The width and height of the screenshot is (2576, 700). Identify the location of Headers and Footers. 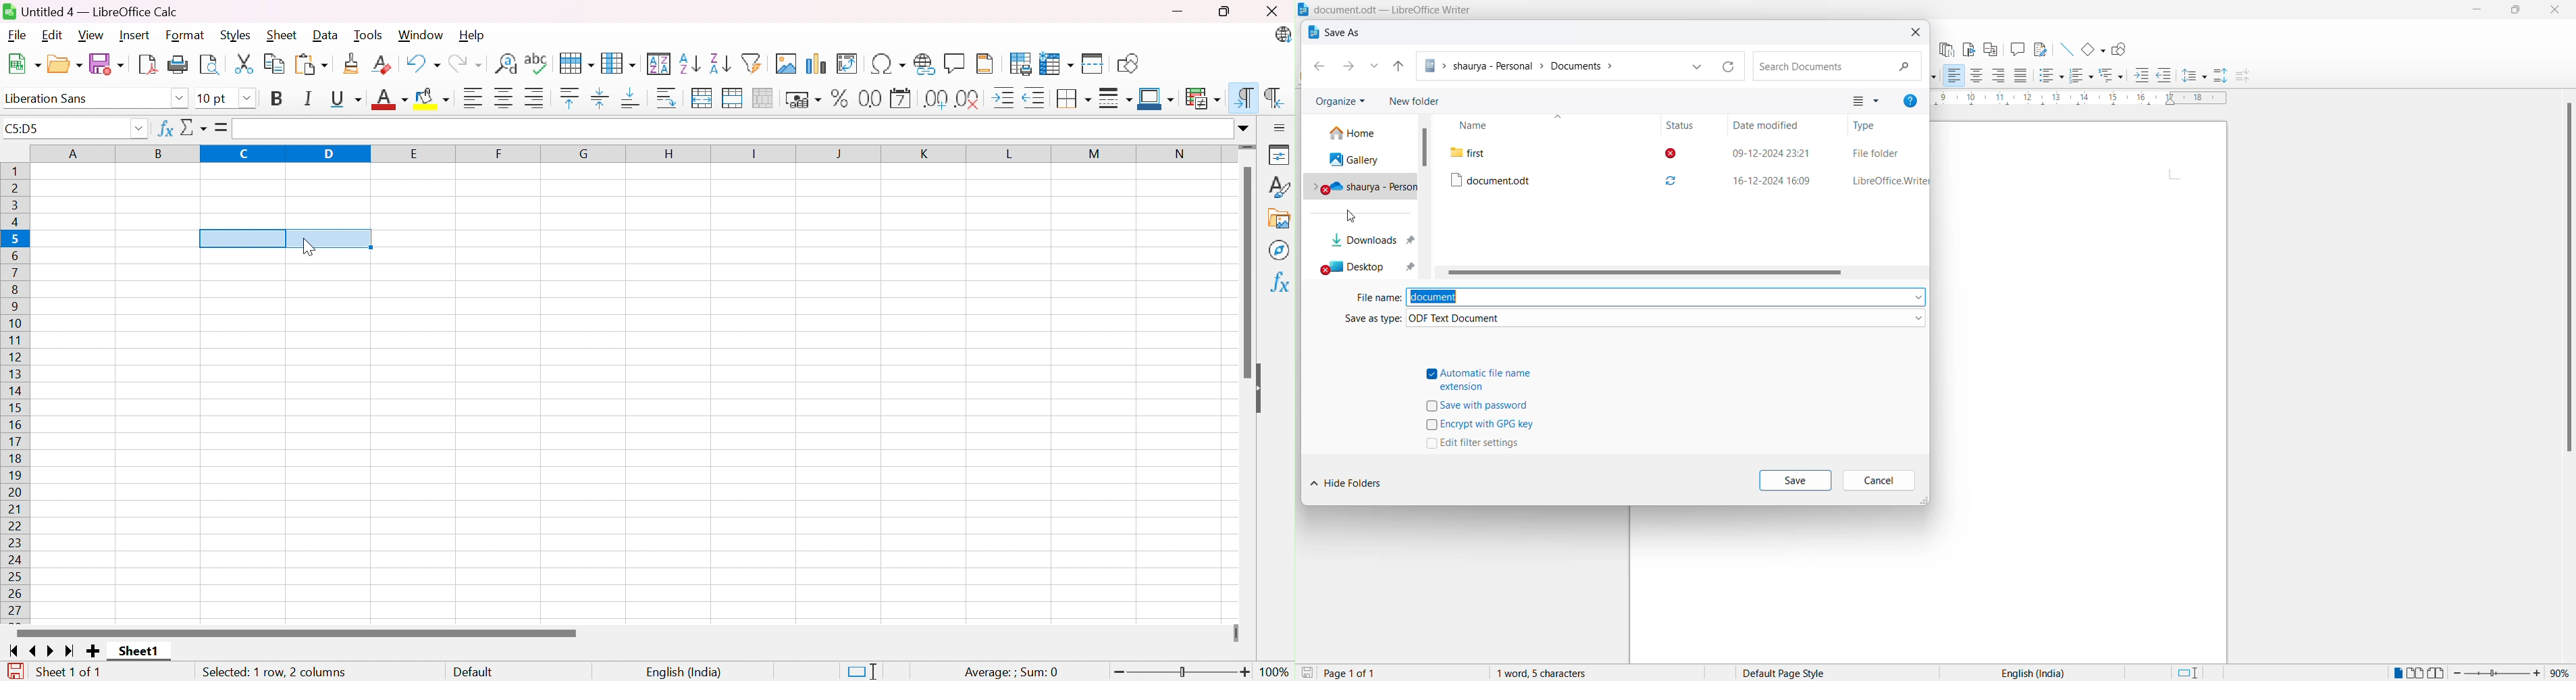
(989, 63).